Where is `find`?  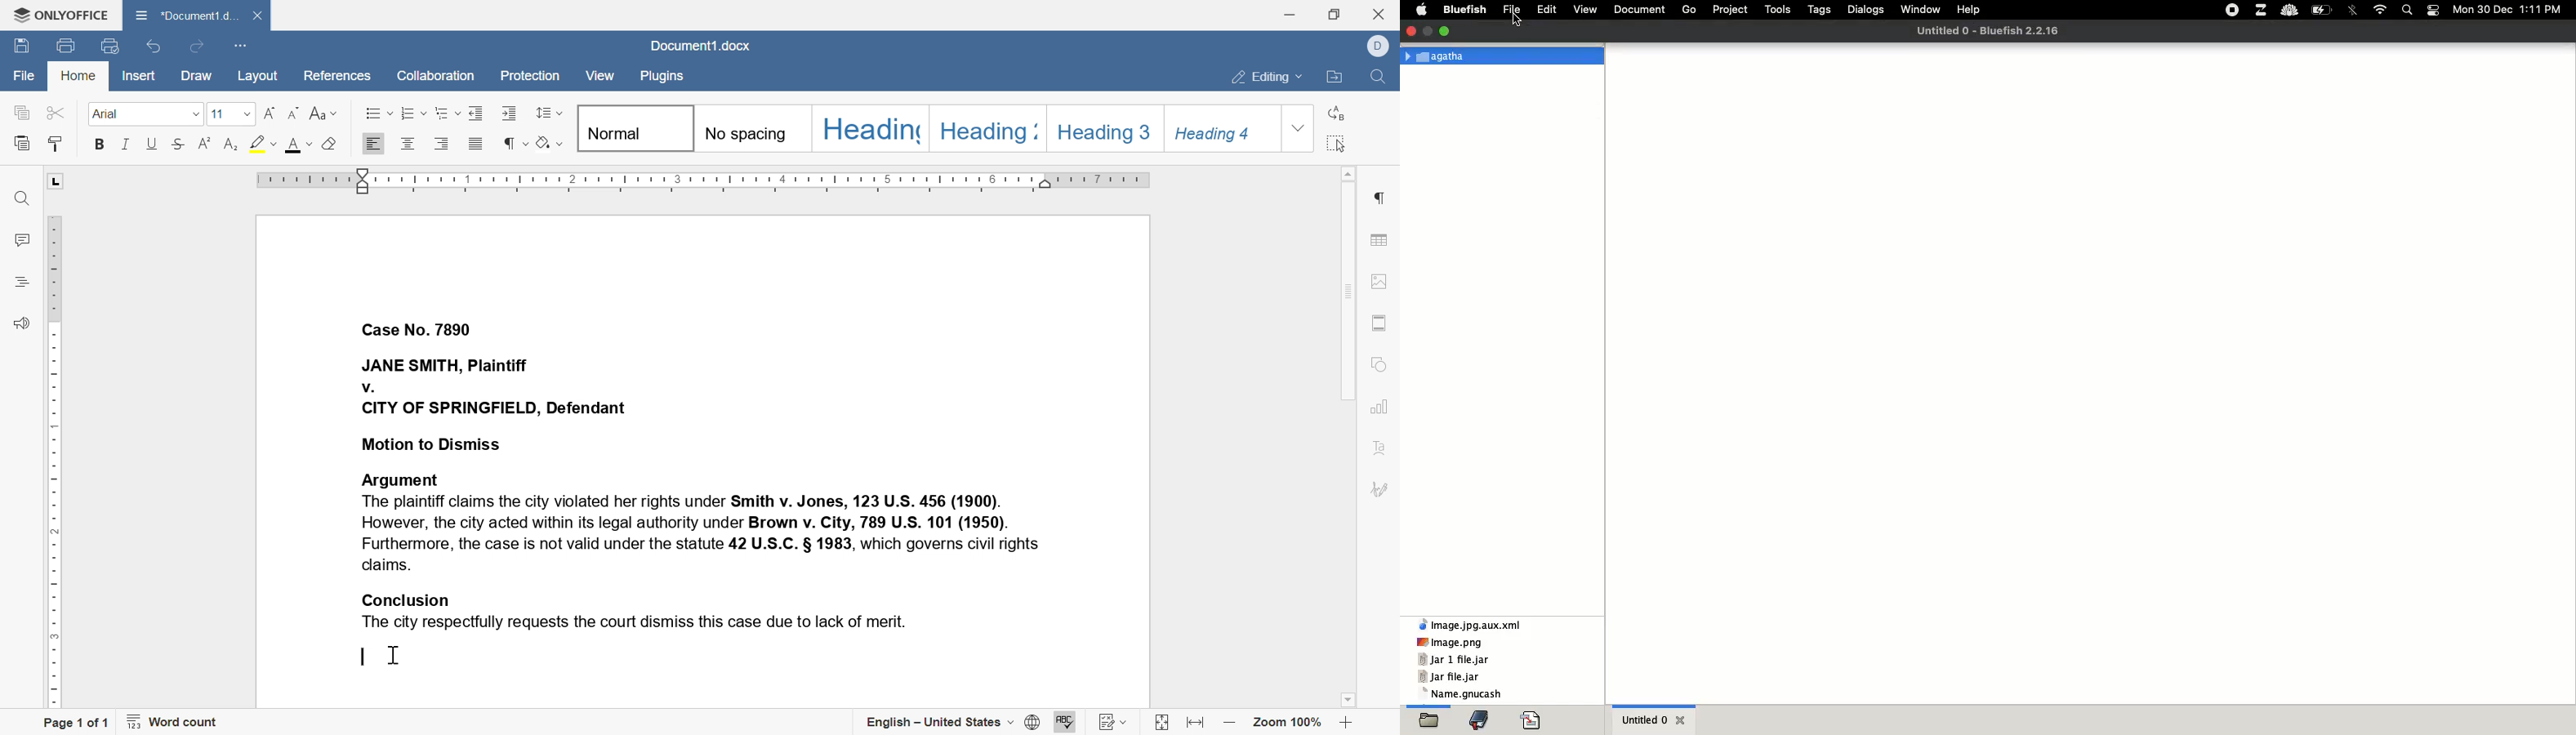
find is located at coordinates (1384, 78).